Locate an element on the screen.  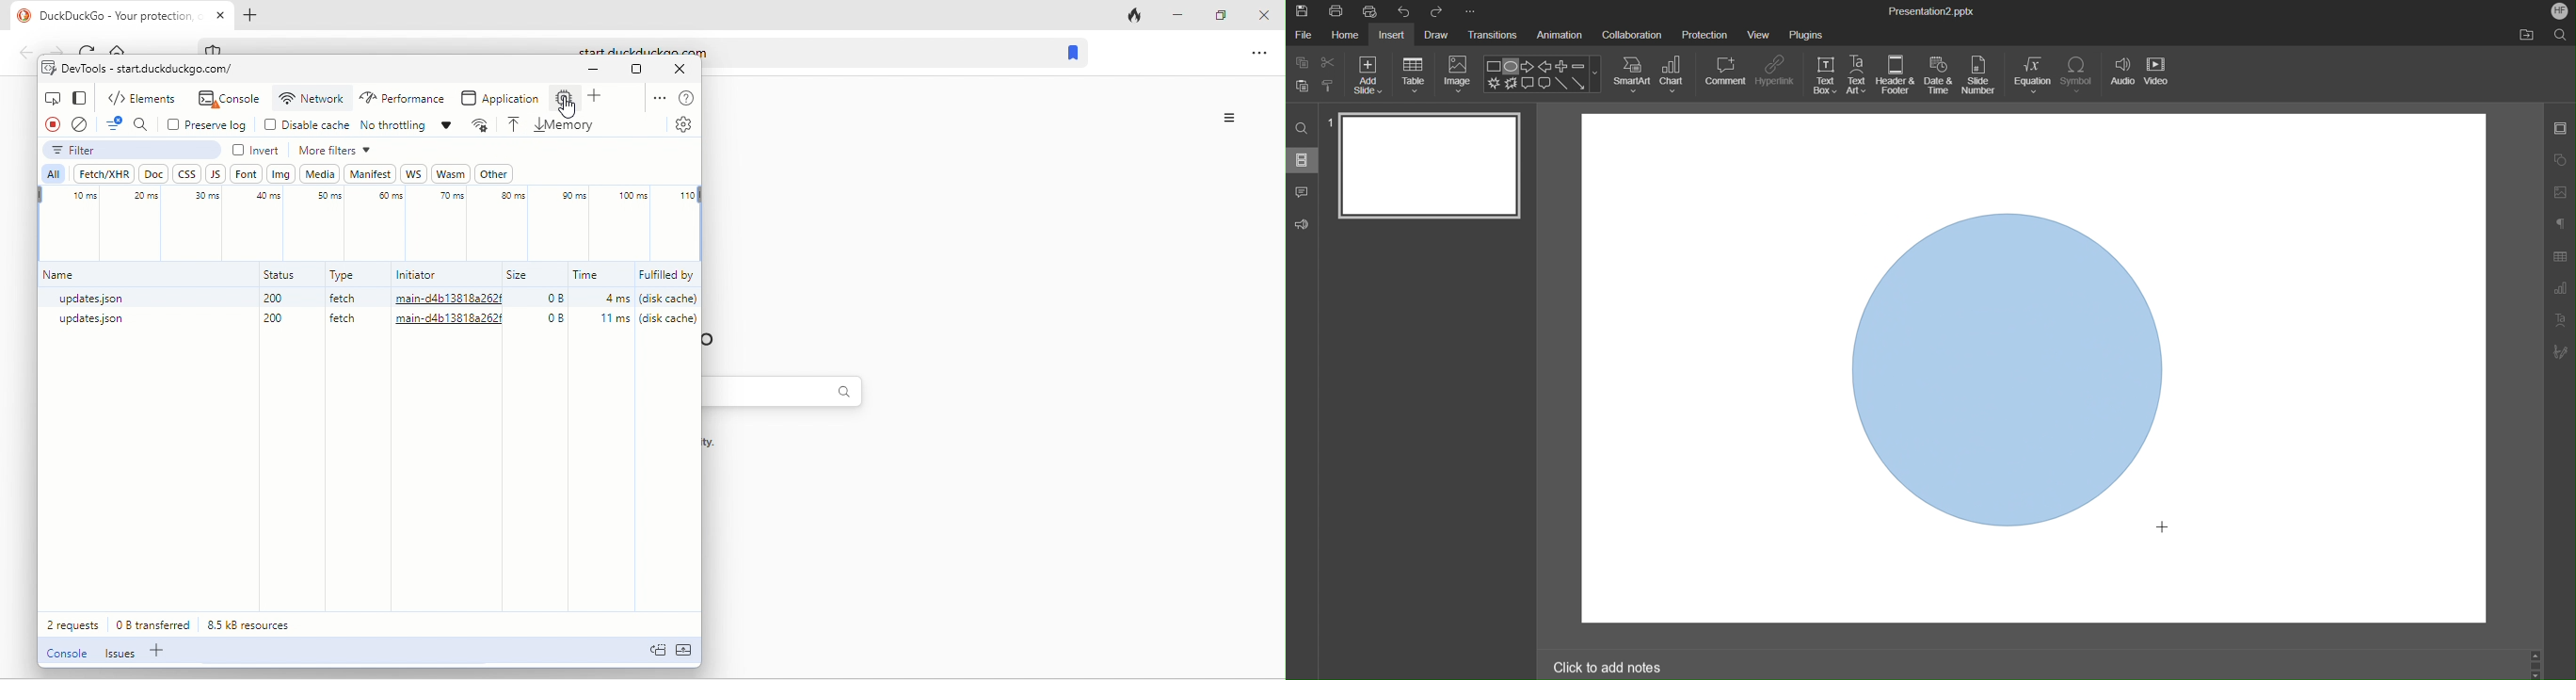
memory is located at coordinates (562, 91).